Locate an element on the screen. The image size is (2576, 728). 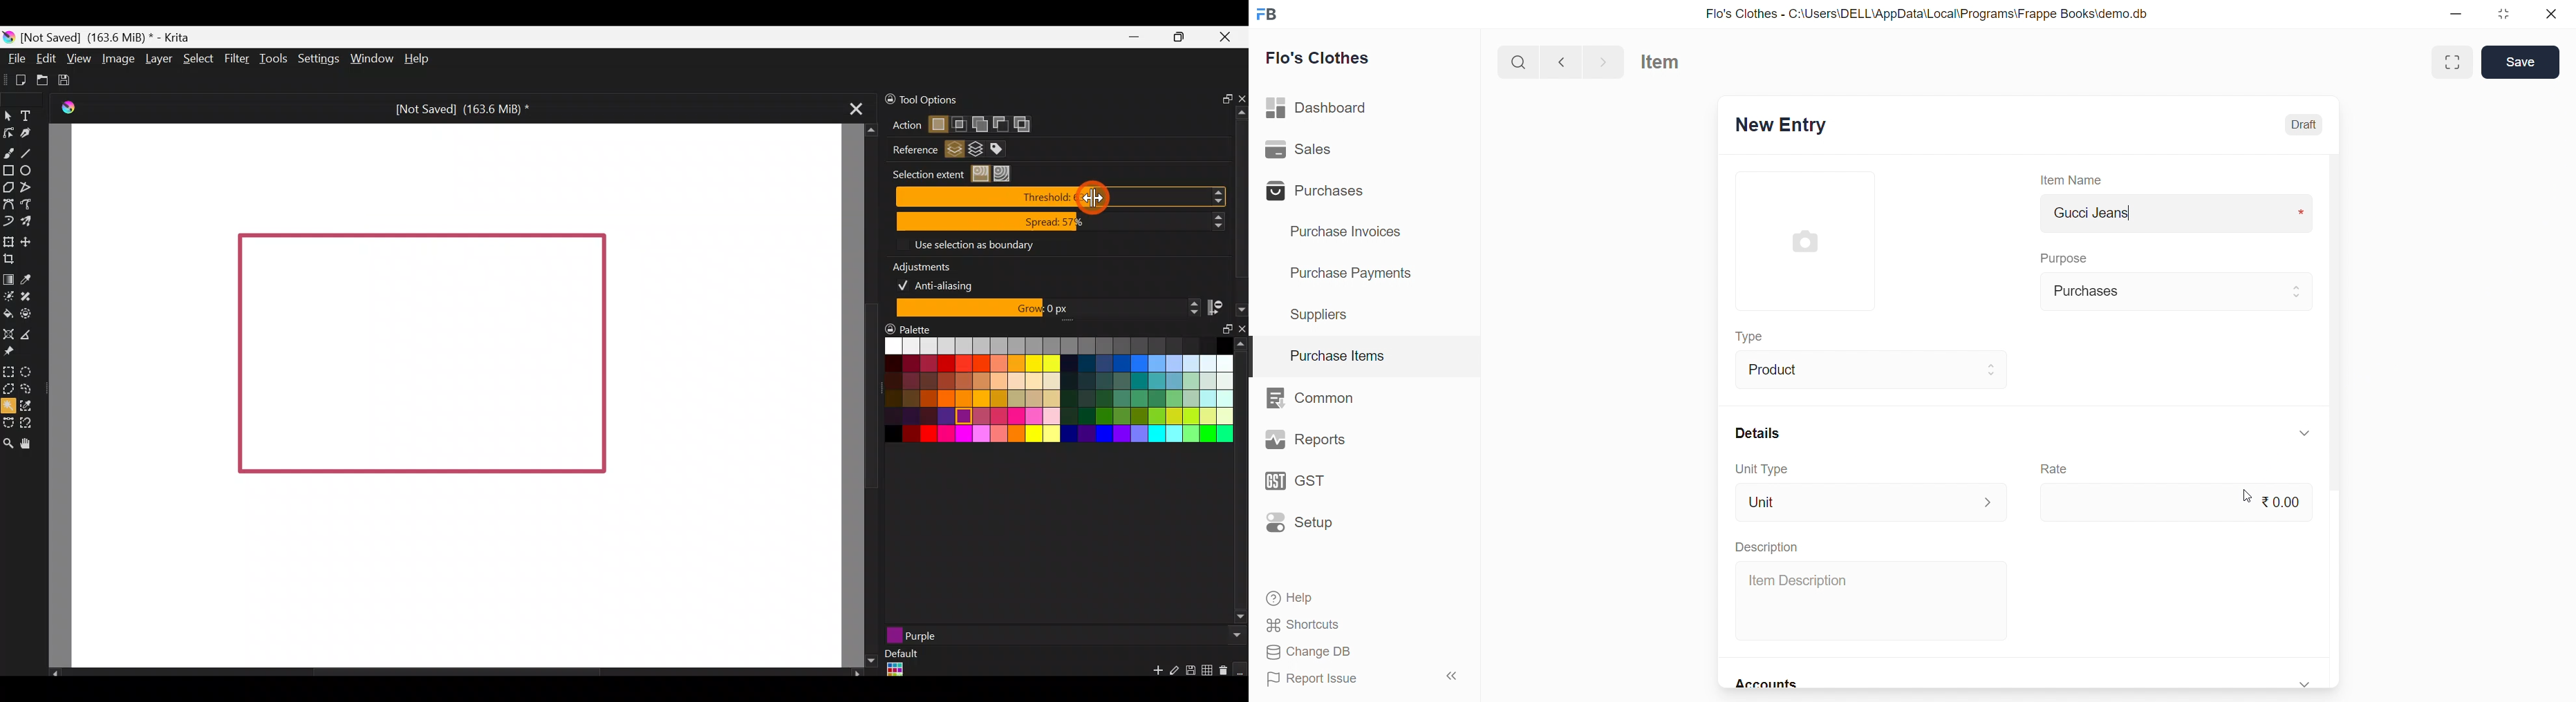
Replace is located at coordinates (937, 125).